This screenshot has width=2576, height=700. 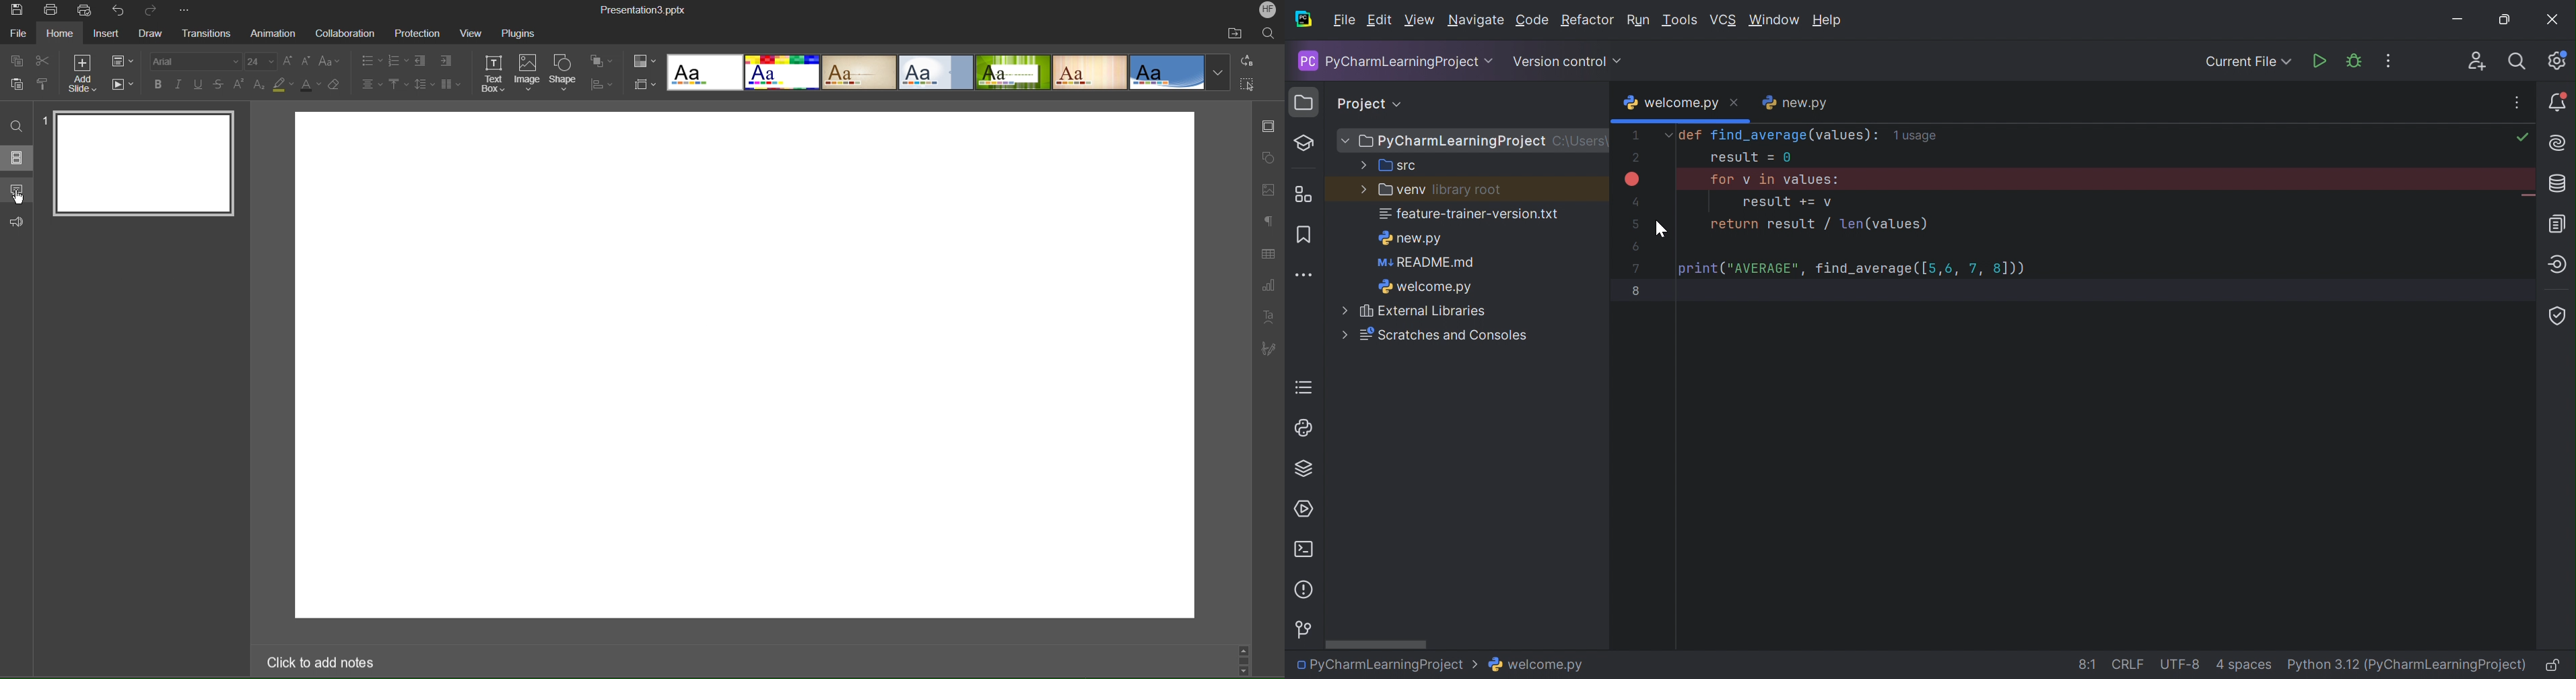 I want to click on Text Box, so click(x=496, y=74).